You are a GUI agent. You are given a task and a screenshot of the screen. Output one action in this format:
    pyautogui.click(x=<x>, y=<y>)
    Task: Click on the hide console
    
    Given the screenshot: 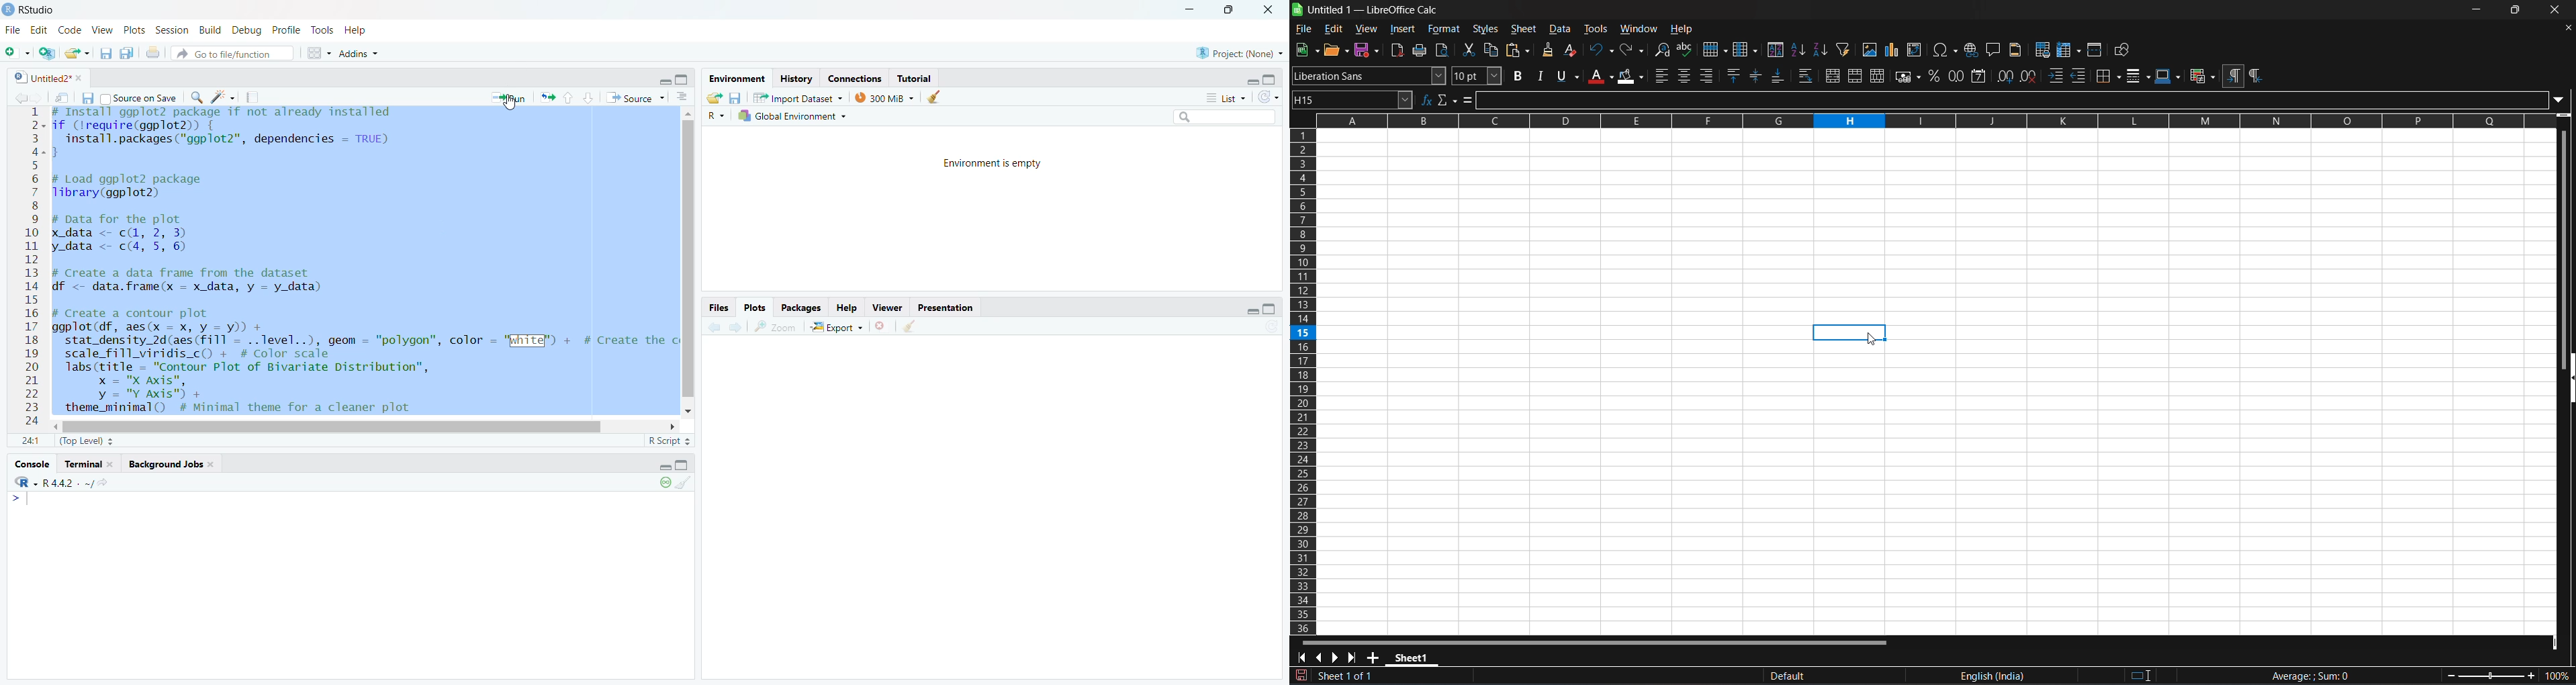 What is the action you would take?
    pyautogui.click(x=1273, y=79)
    